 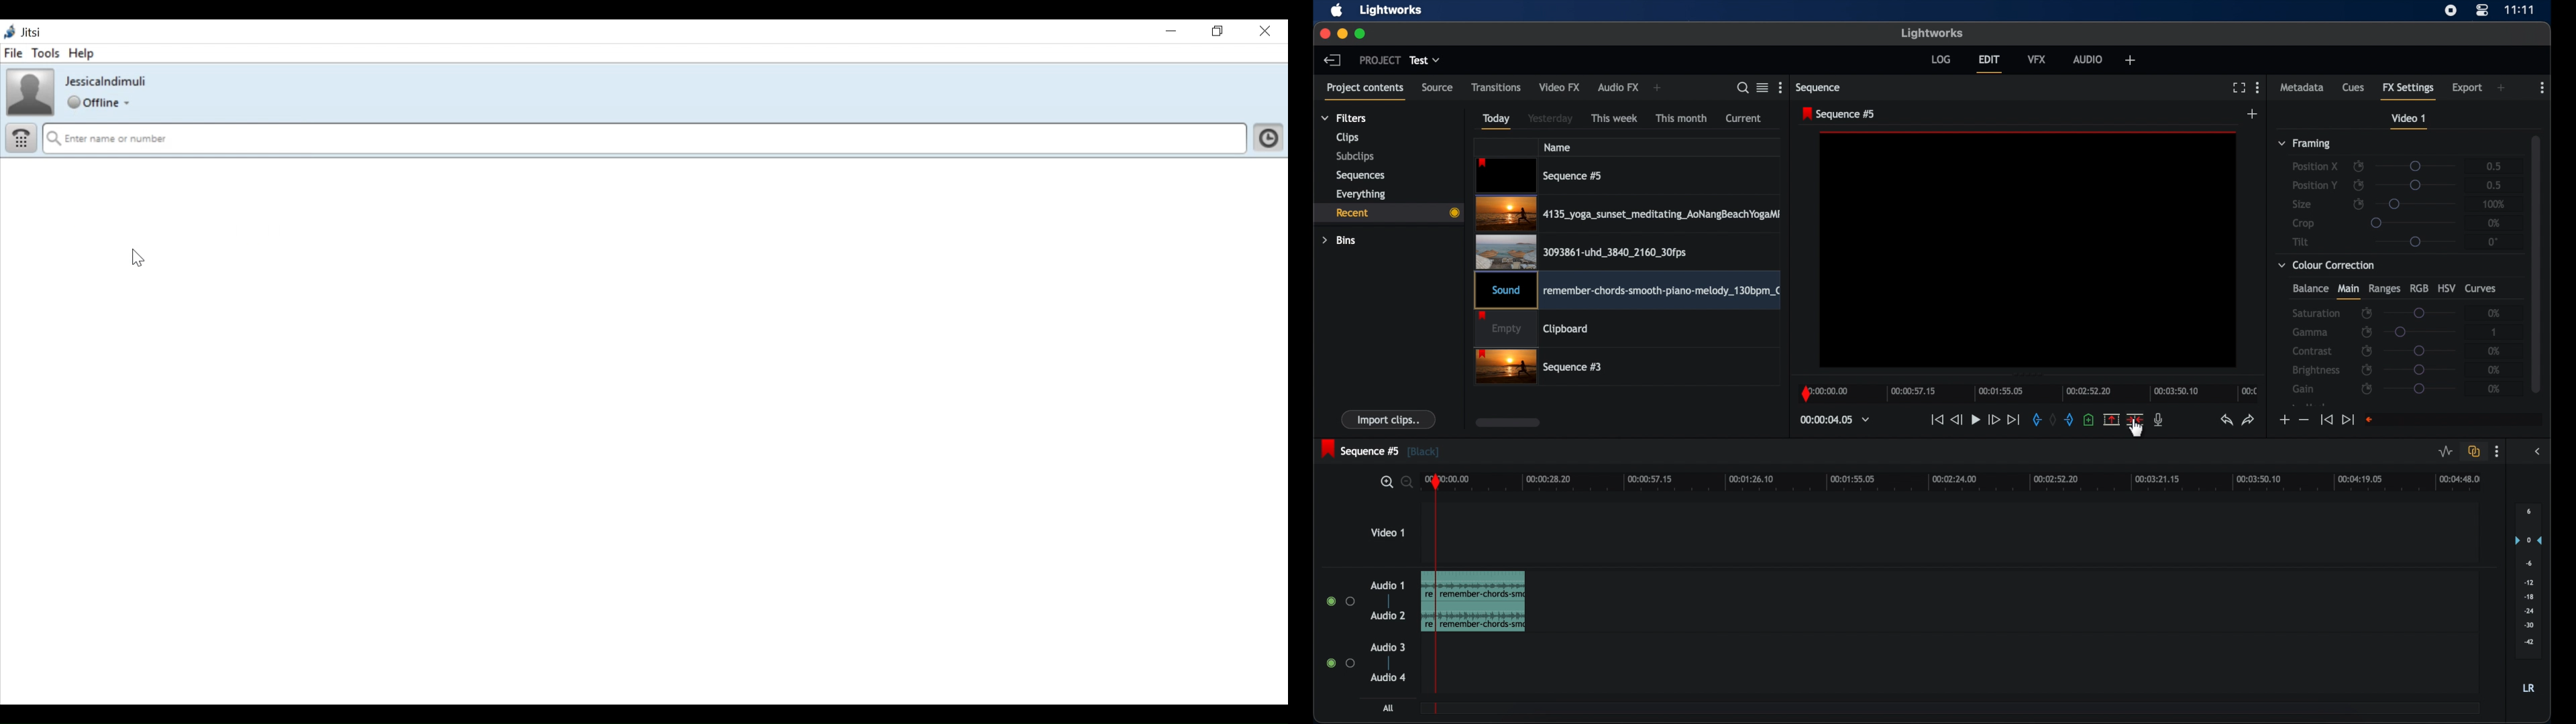 What do you see at coordinates (1990, 64) in the screenshot?
I see `edit` at bounding box center [1990, 64].